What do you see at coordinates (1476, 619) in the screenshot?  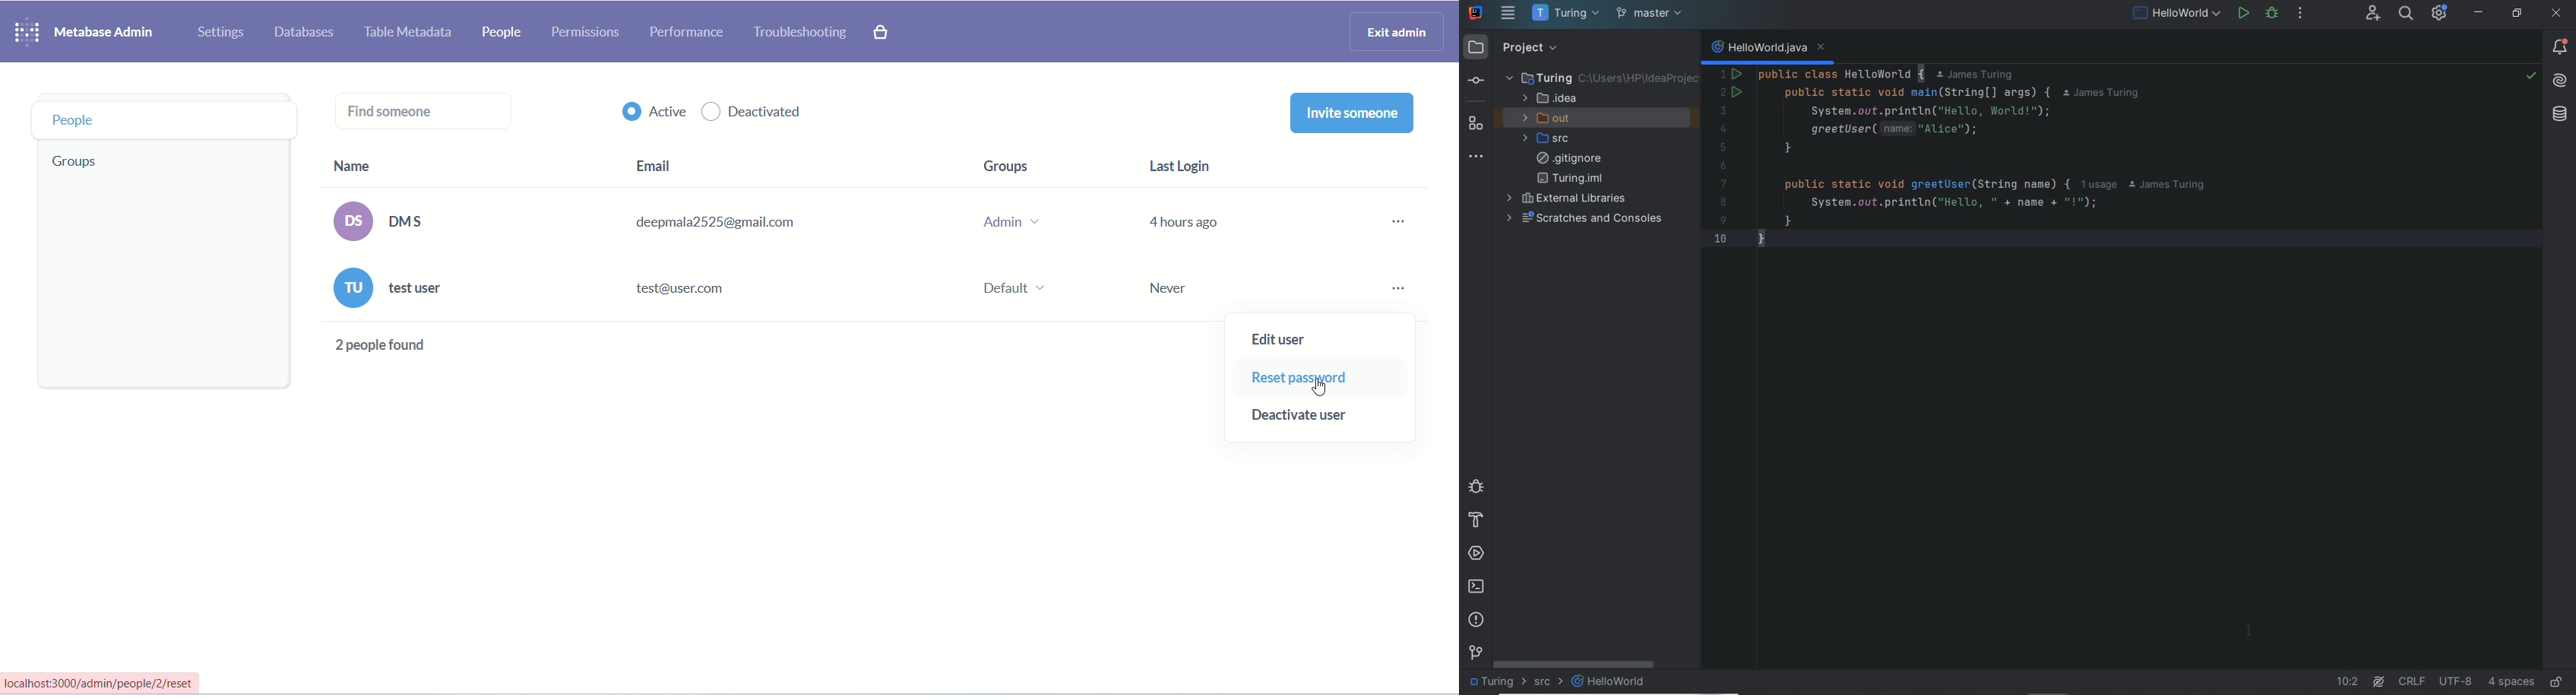 I see `problems` at bounding box center [1476, 619].